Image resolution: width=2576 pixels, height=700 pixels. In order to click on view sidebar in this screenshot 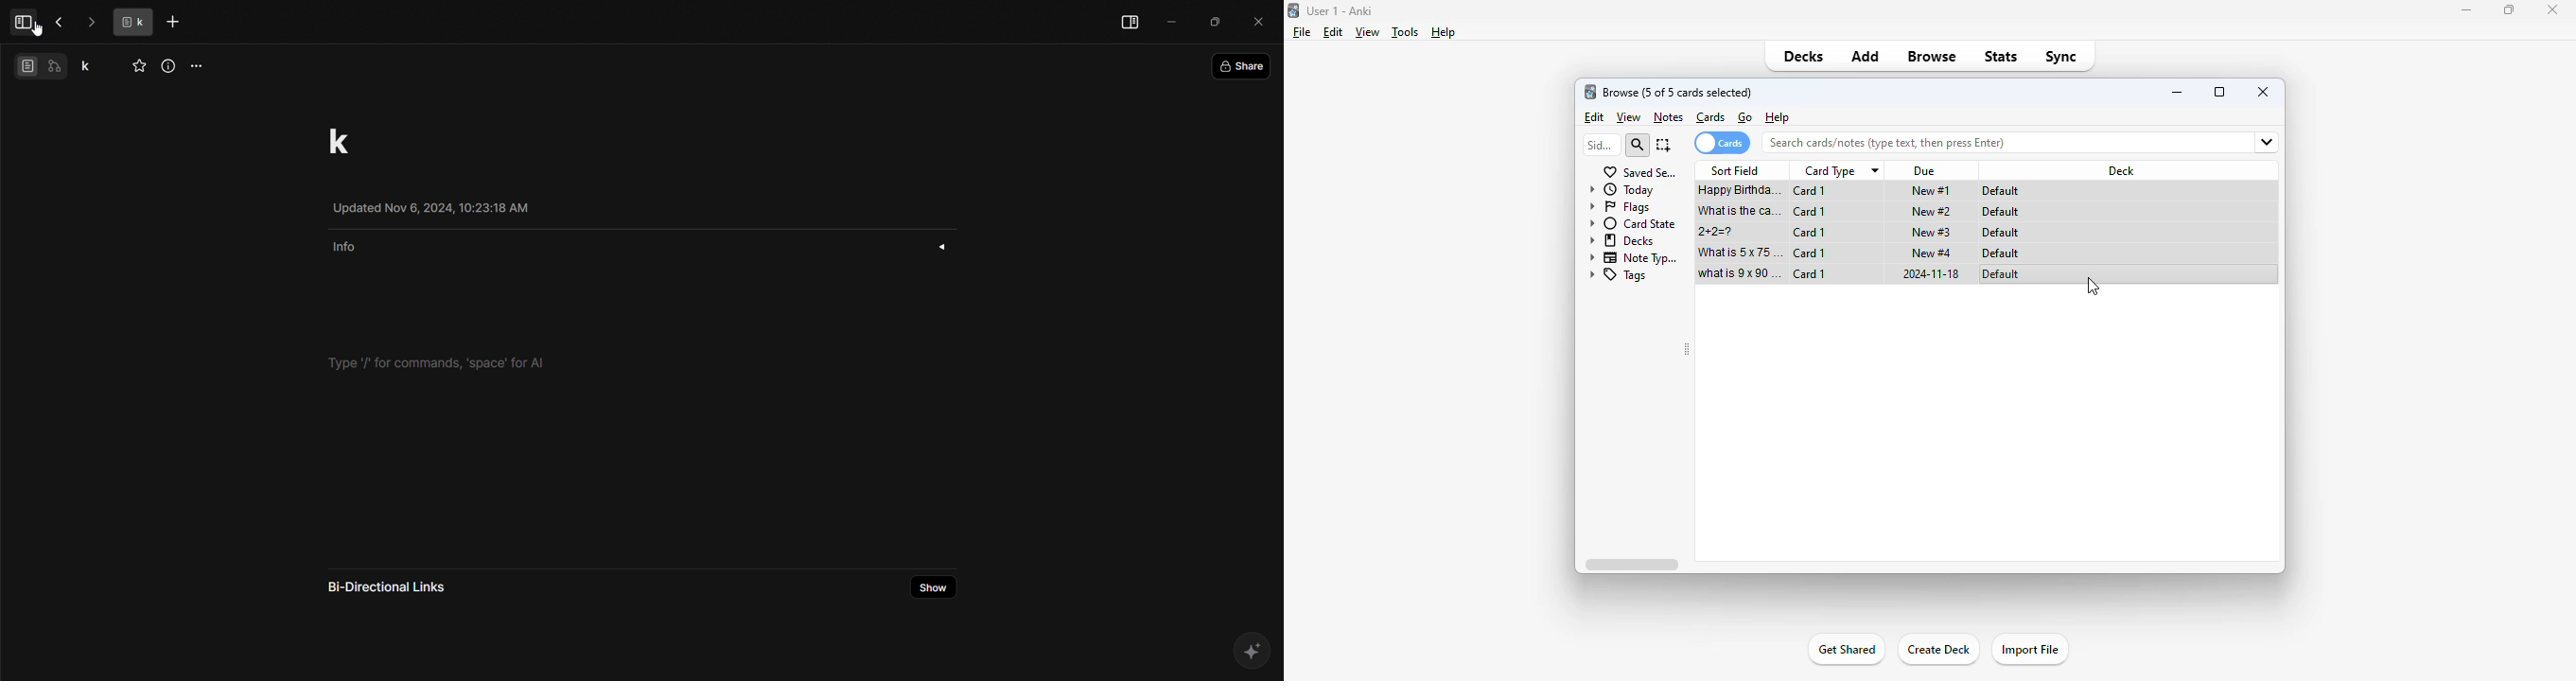, I will do `click(25, 22)`.